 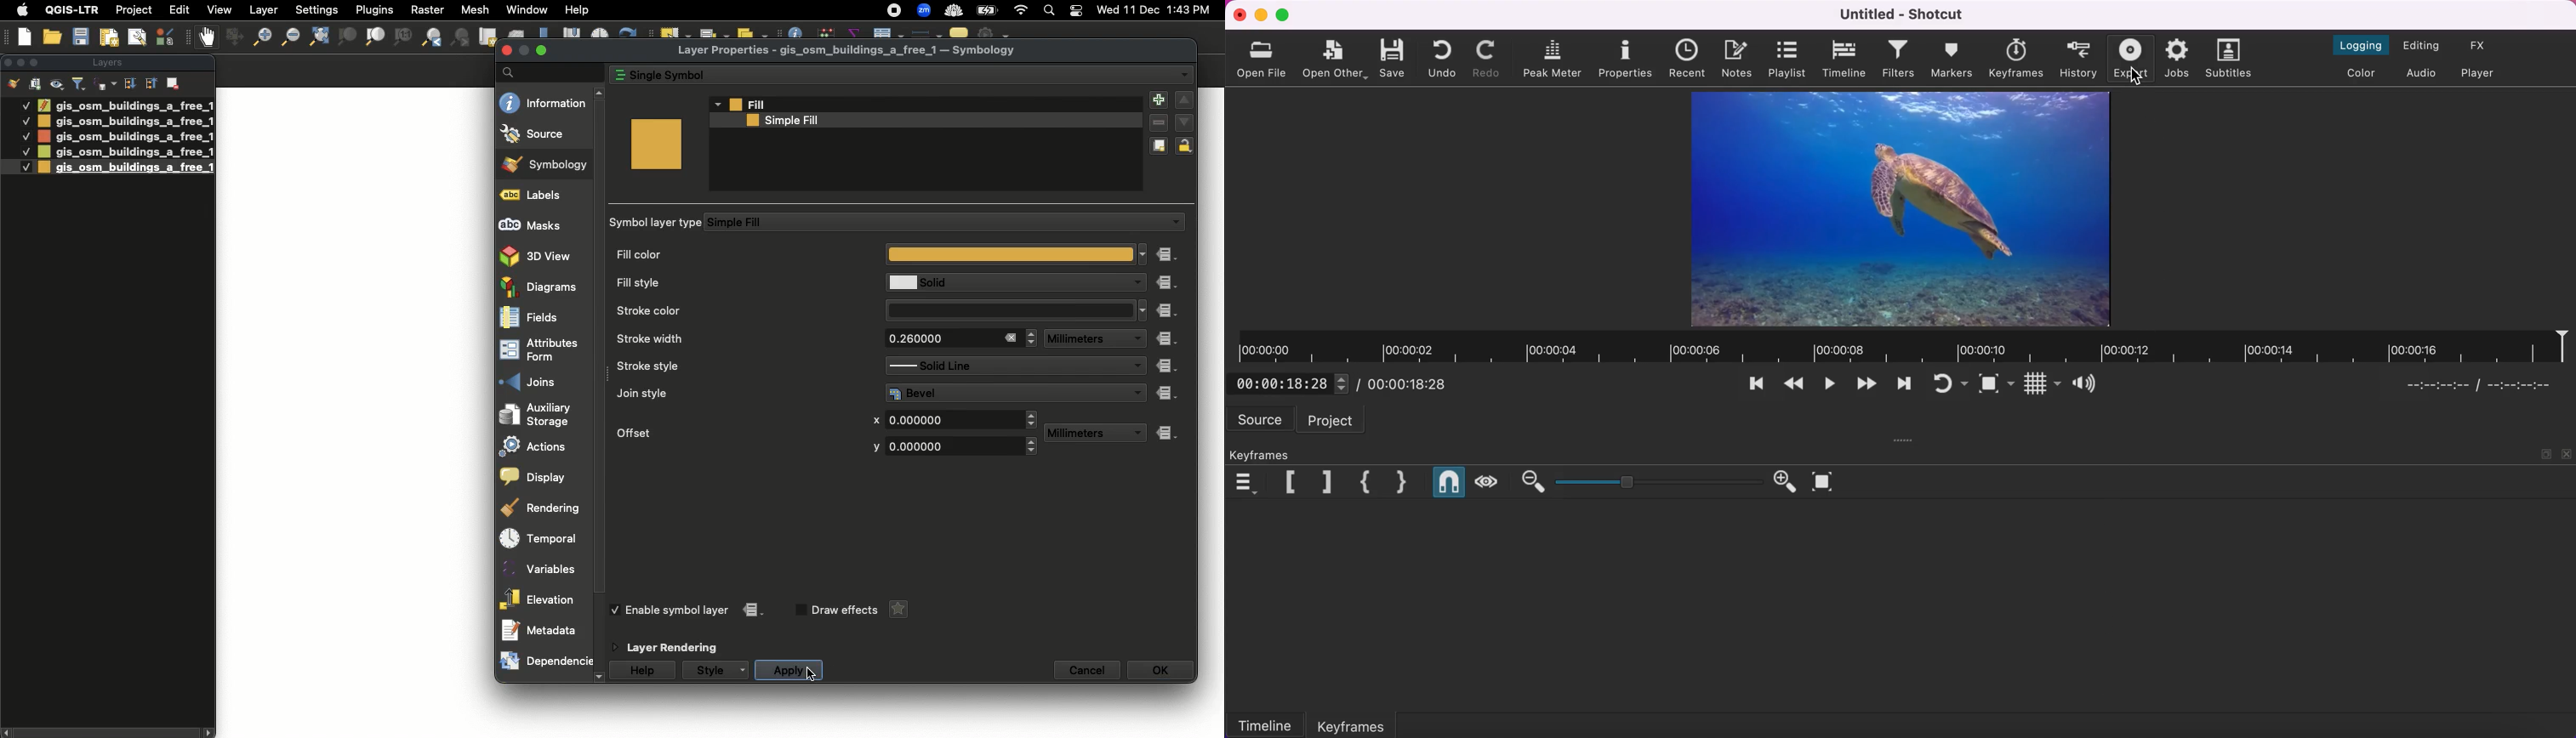 I want to click on Layer, so click(x=265, y=10).